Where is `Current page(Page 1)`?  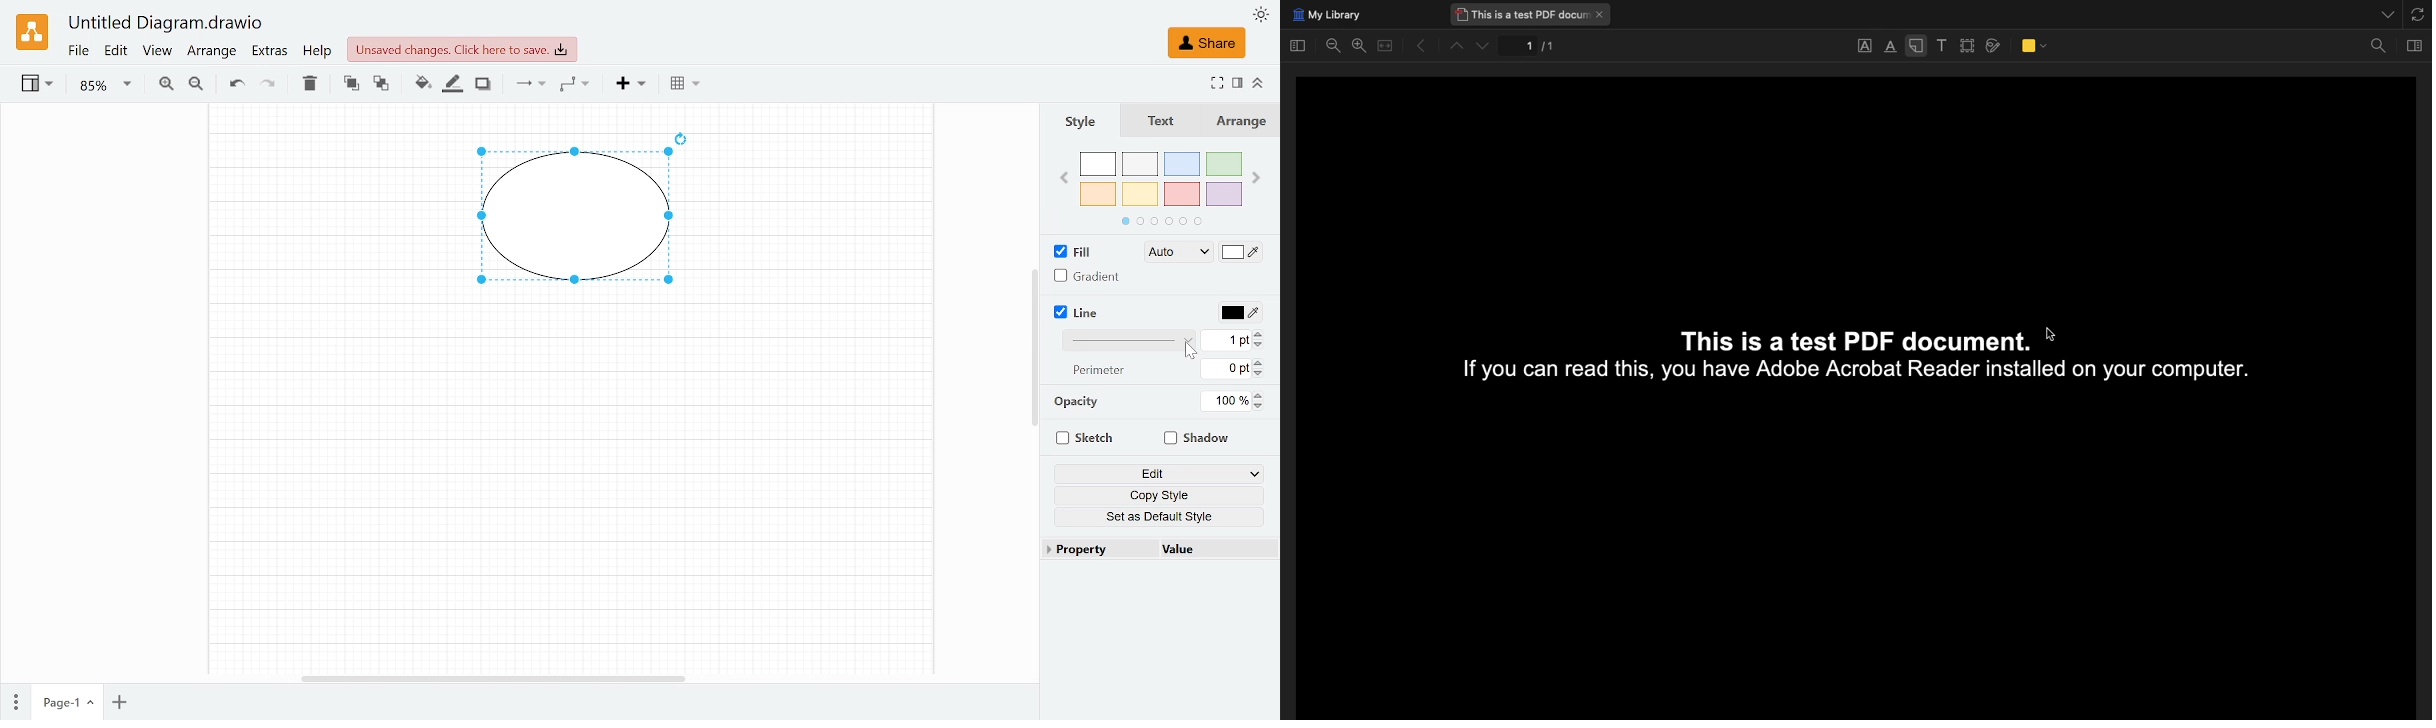
Current page(Page 1) is located at coordinates (67, 704).